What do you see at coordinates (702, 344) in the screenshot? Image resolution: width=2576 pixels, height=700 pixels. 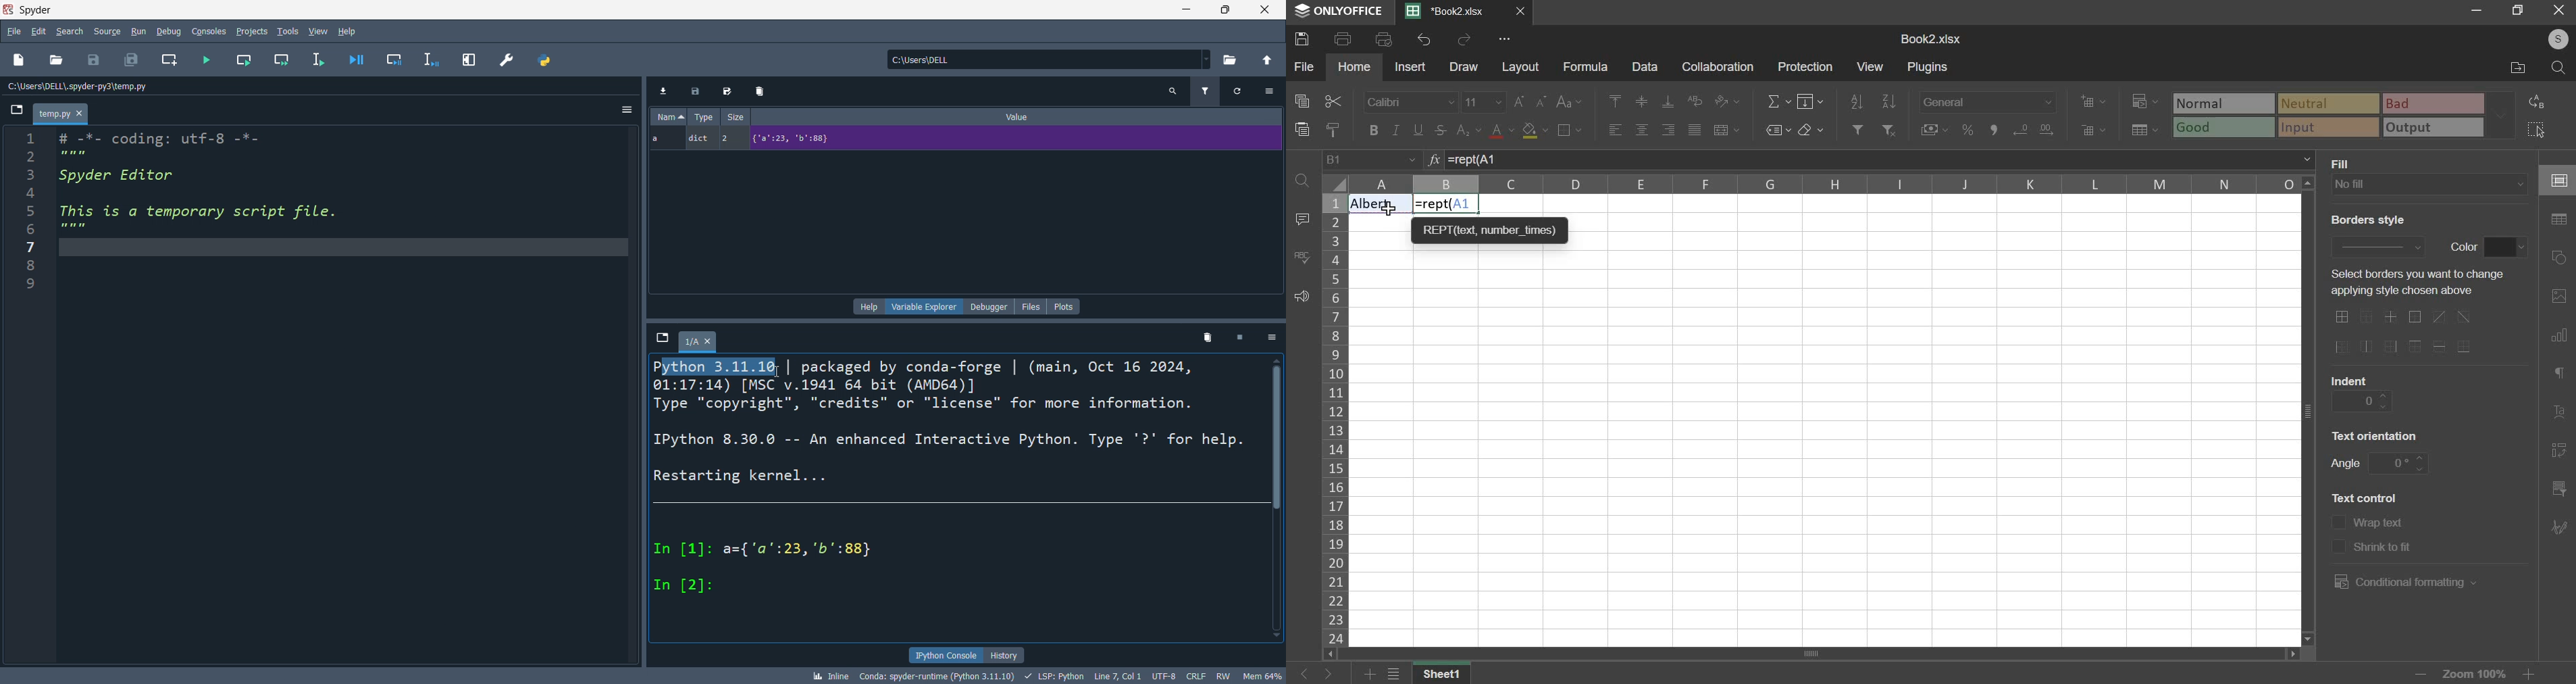 I see `1/A tab` at bounding box center [702, 344].